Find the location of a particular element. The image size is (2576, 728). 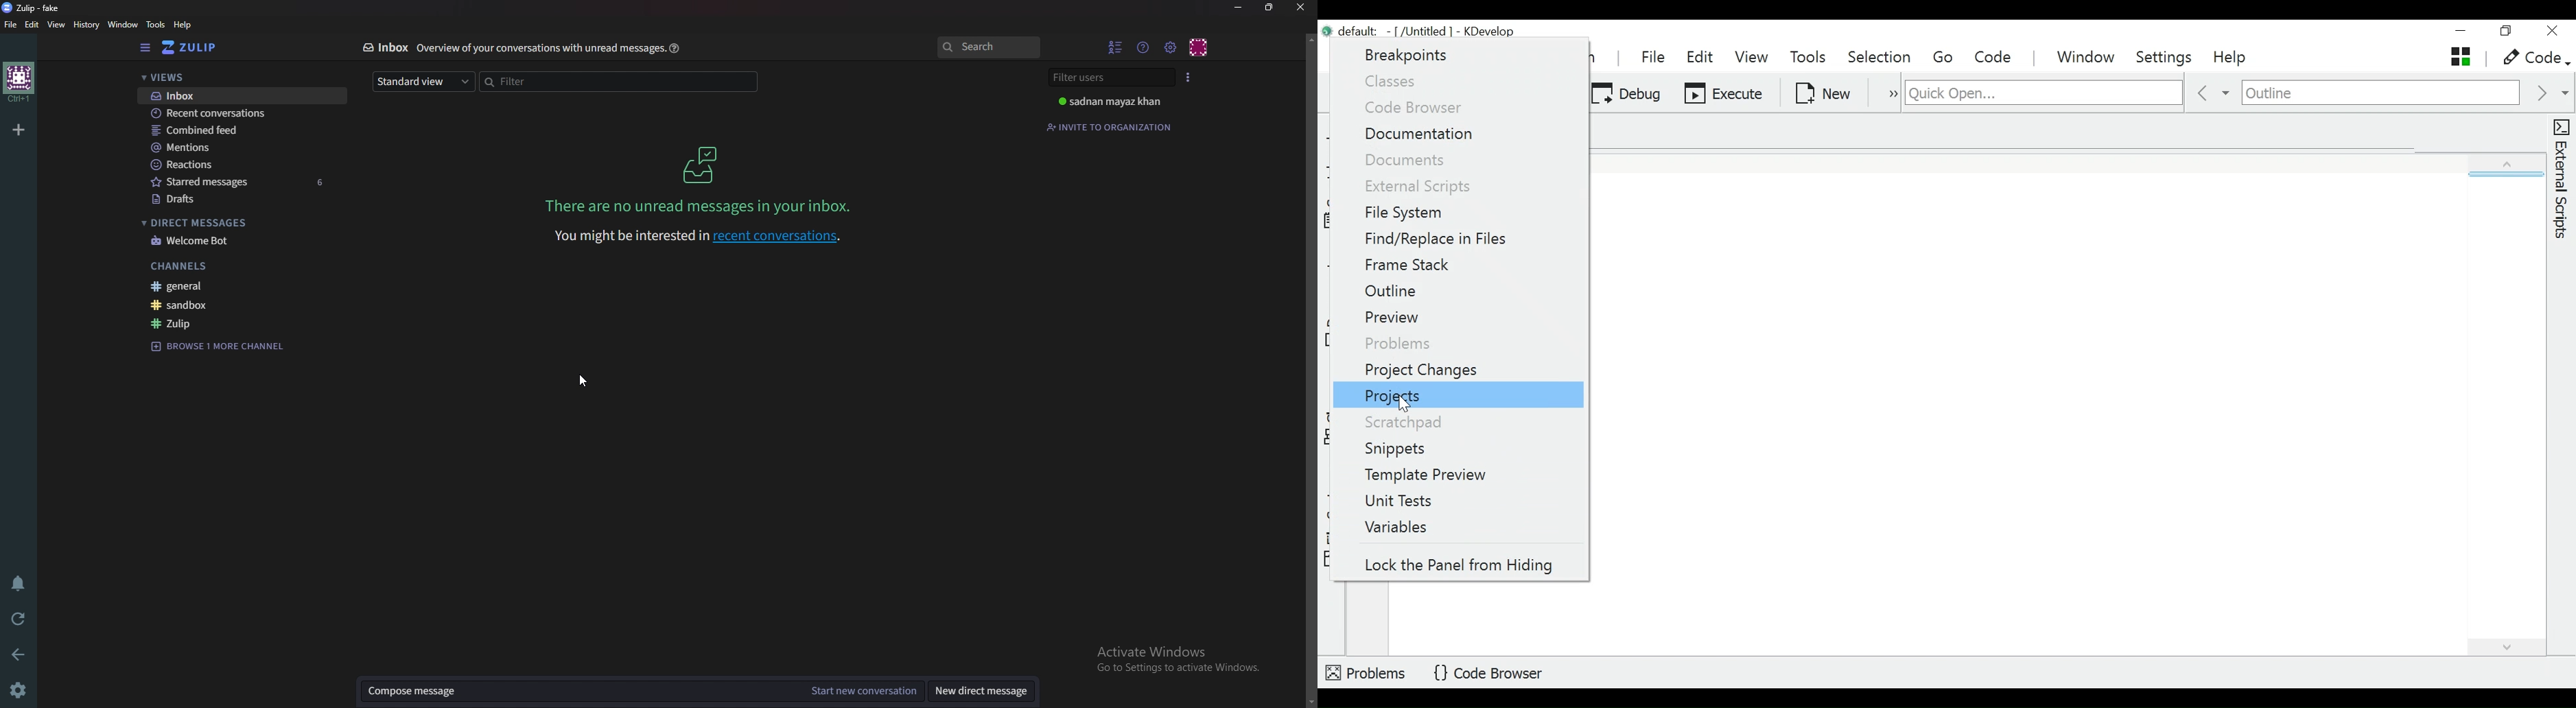

 Personal menu is located at coordinates (1199, 47).